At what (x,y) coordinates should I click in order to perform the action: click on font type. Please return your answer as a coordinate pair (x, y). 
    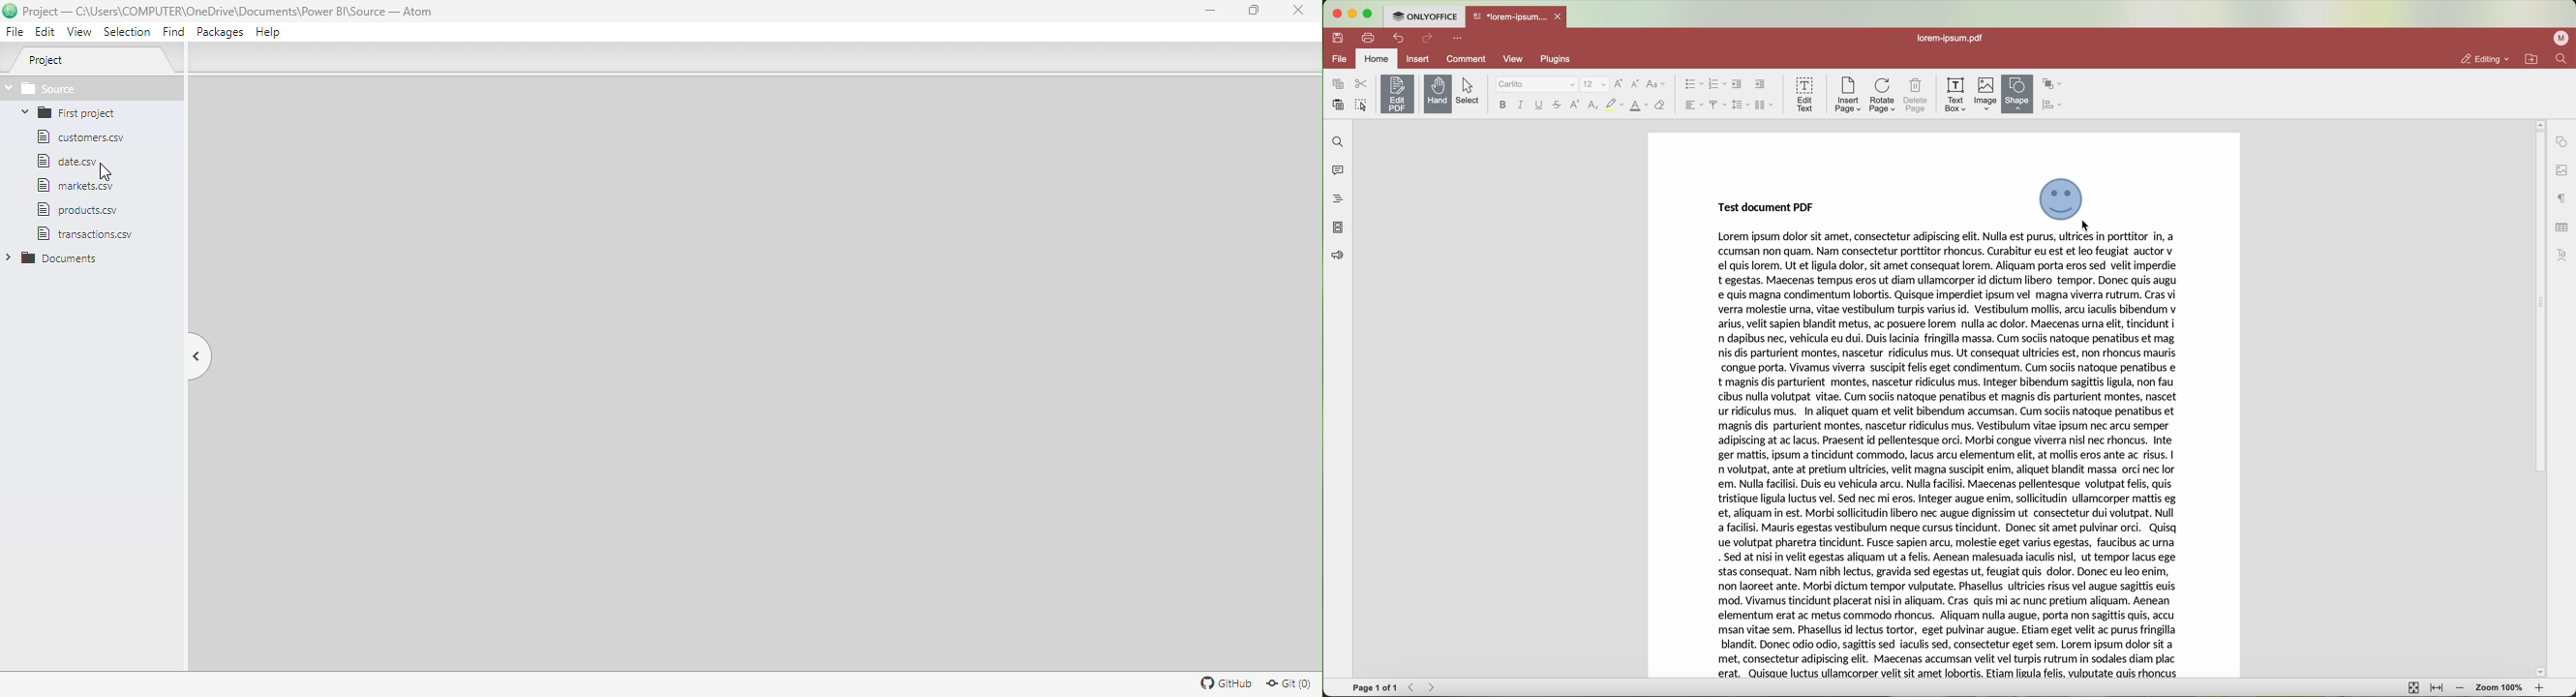
    Looking at the image, I should click on (1537, 85).